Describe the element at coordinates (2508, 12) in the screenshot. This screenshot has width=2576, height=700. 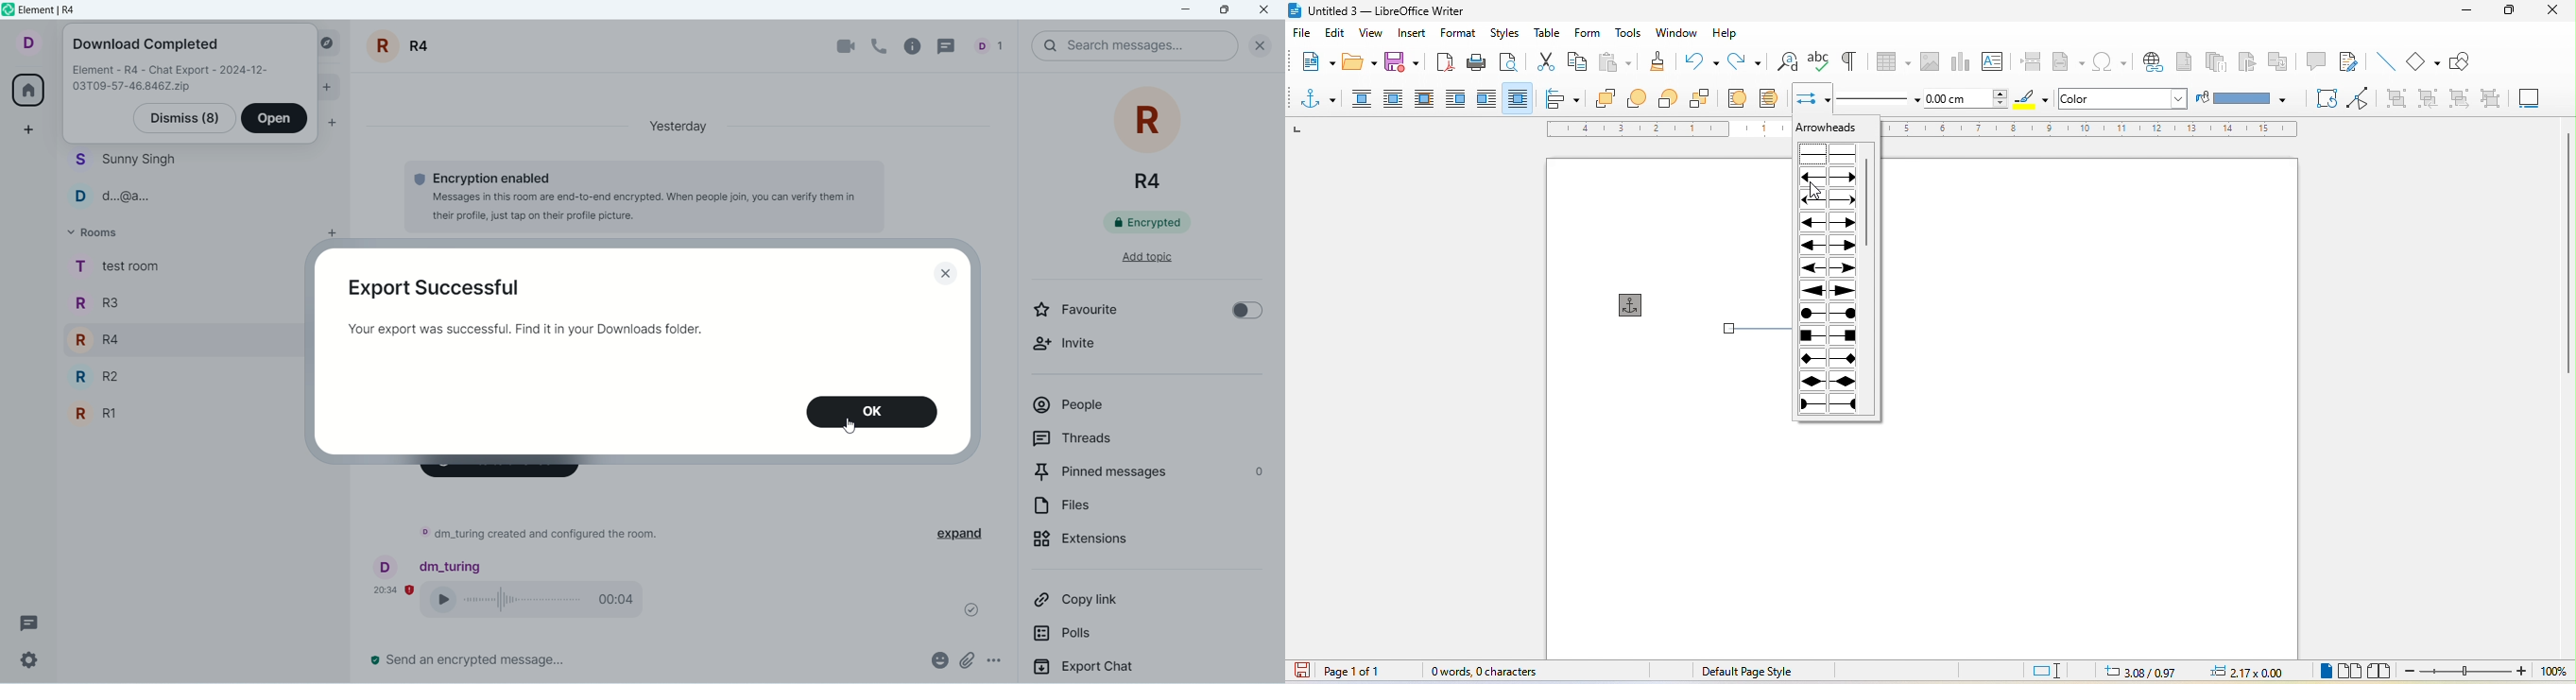
I see `maximize` at that location.